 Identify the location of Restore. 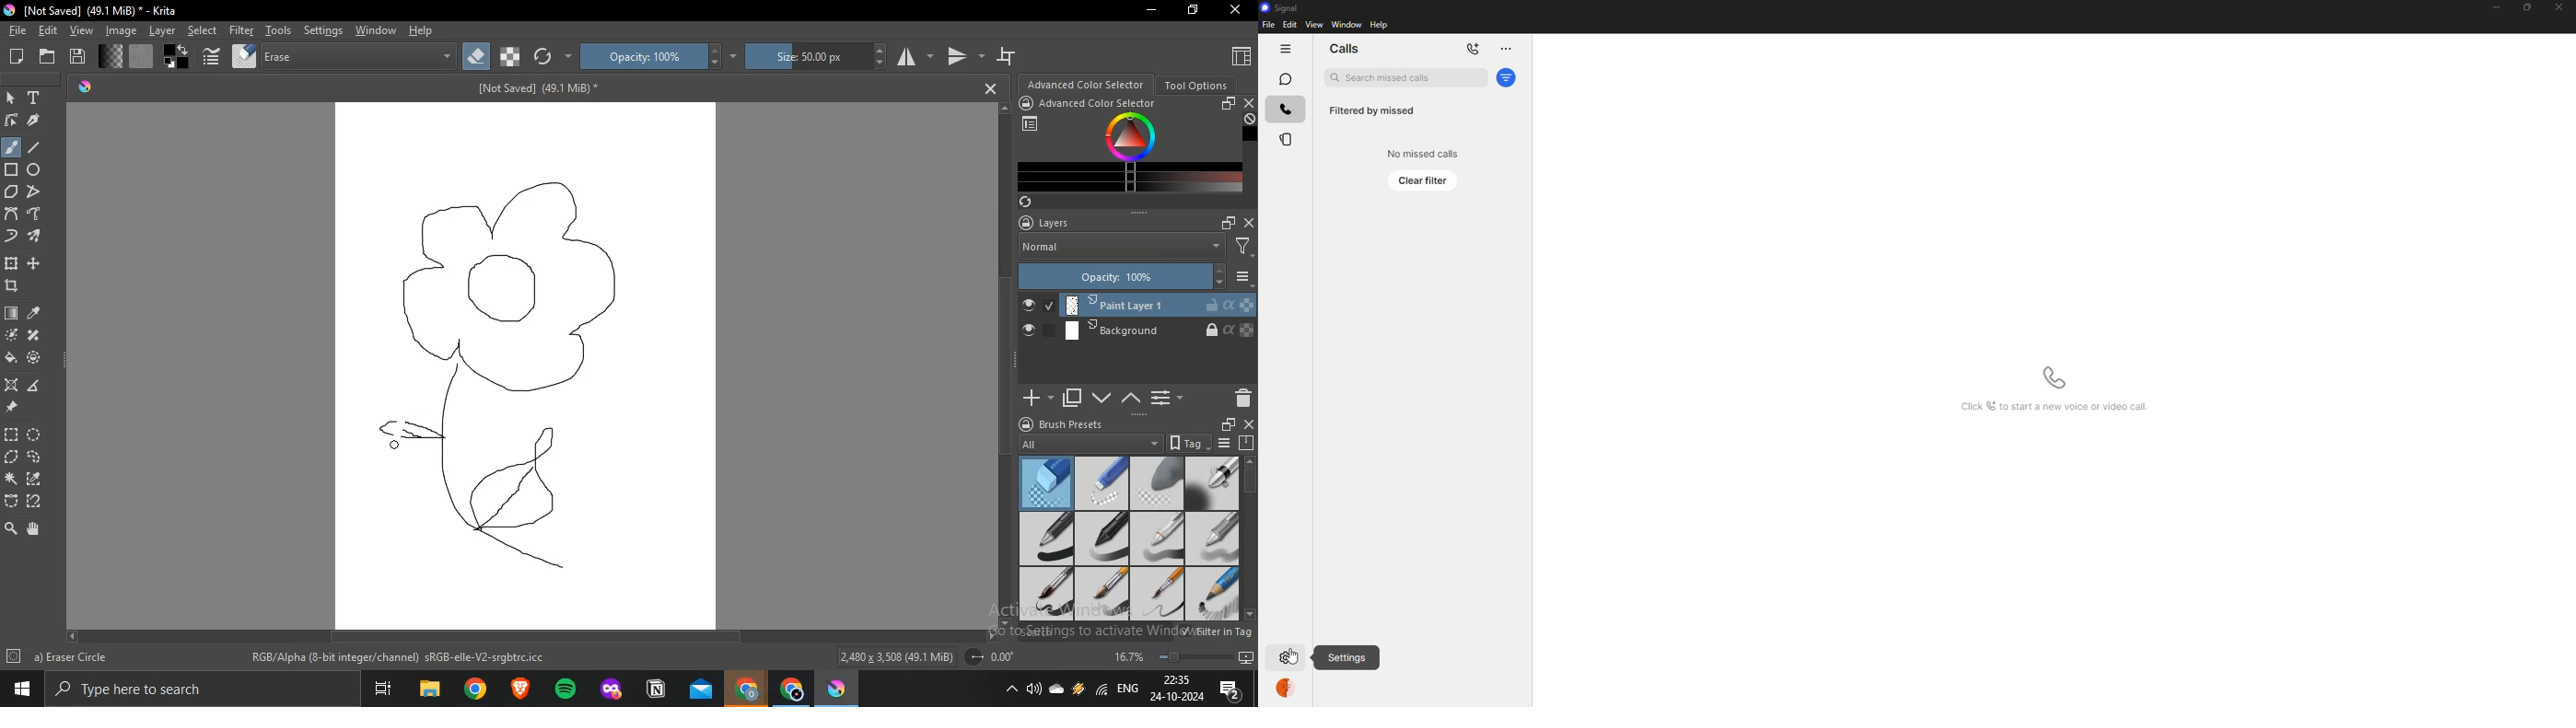
(1191, 12).